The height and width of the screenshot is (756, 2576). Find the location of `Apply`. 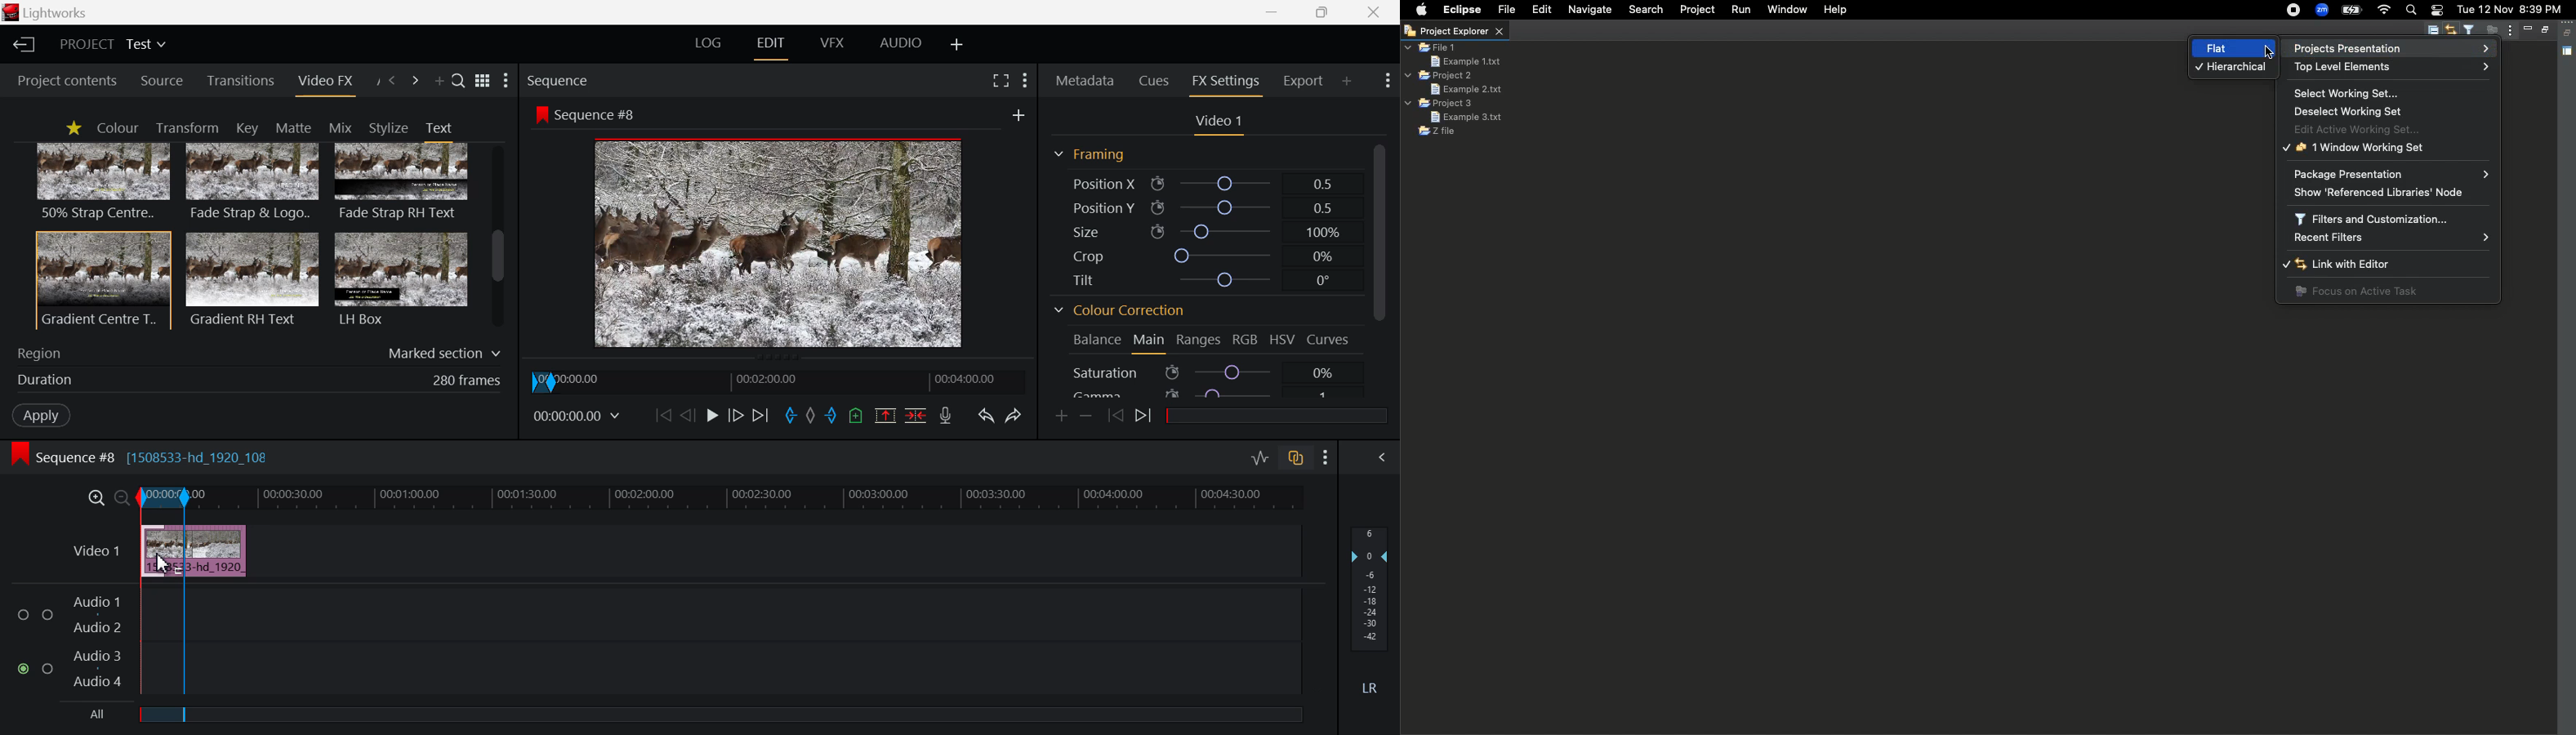

Apply is located at coordinates (38, 413).